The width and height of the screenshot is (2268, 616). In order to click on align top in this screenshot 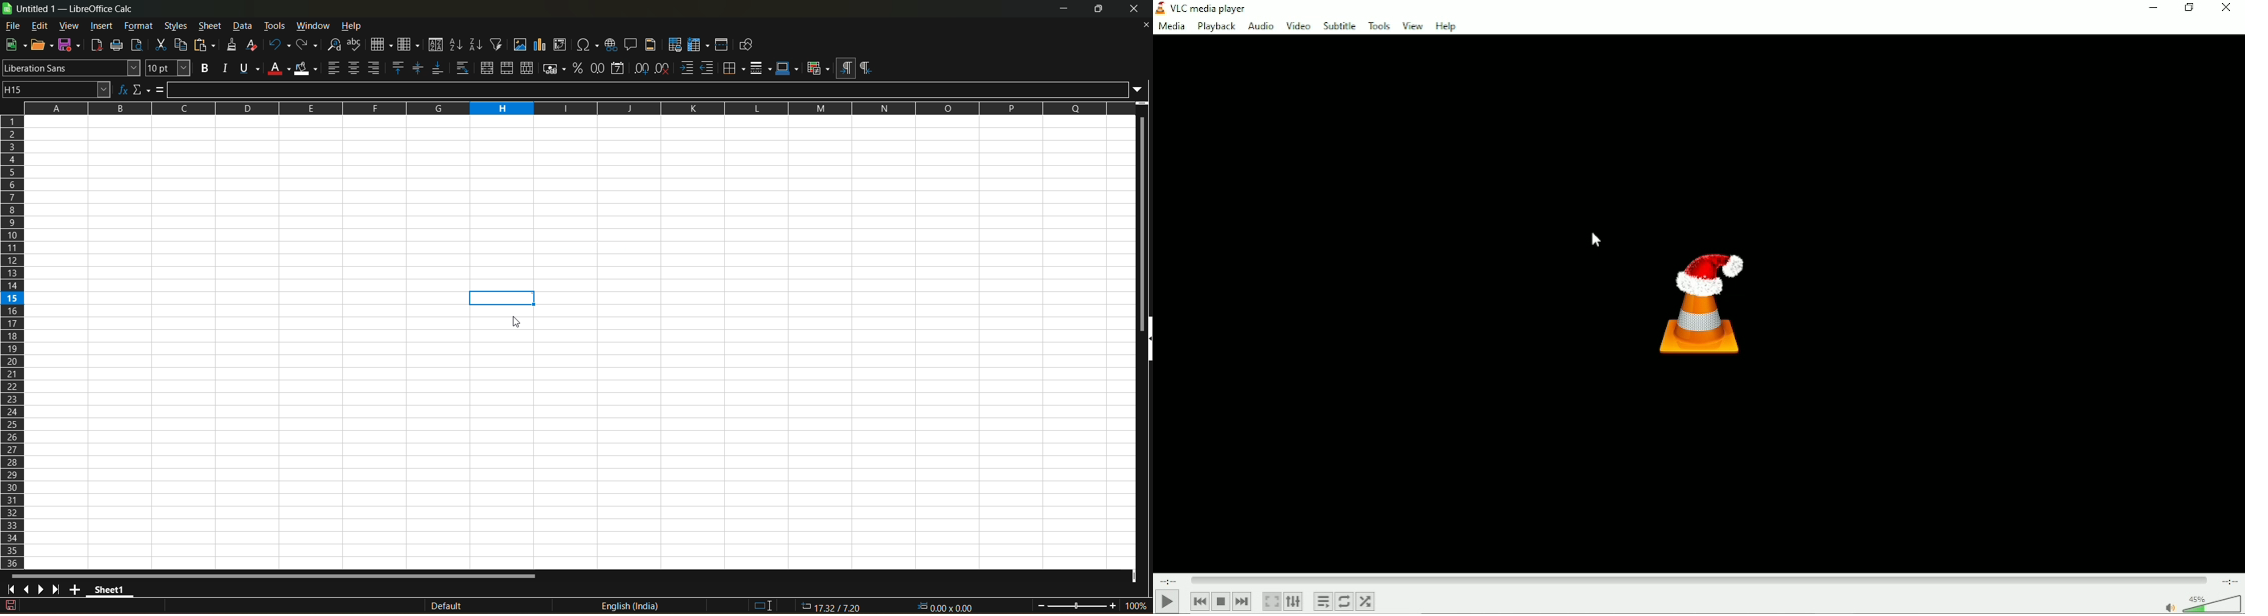, I will do `click(398, 67)`.